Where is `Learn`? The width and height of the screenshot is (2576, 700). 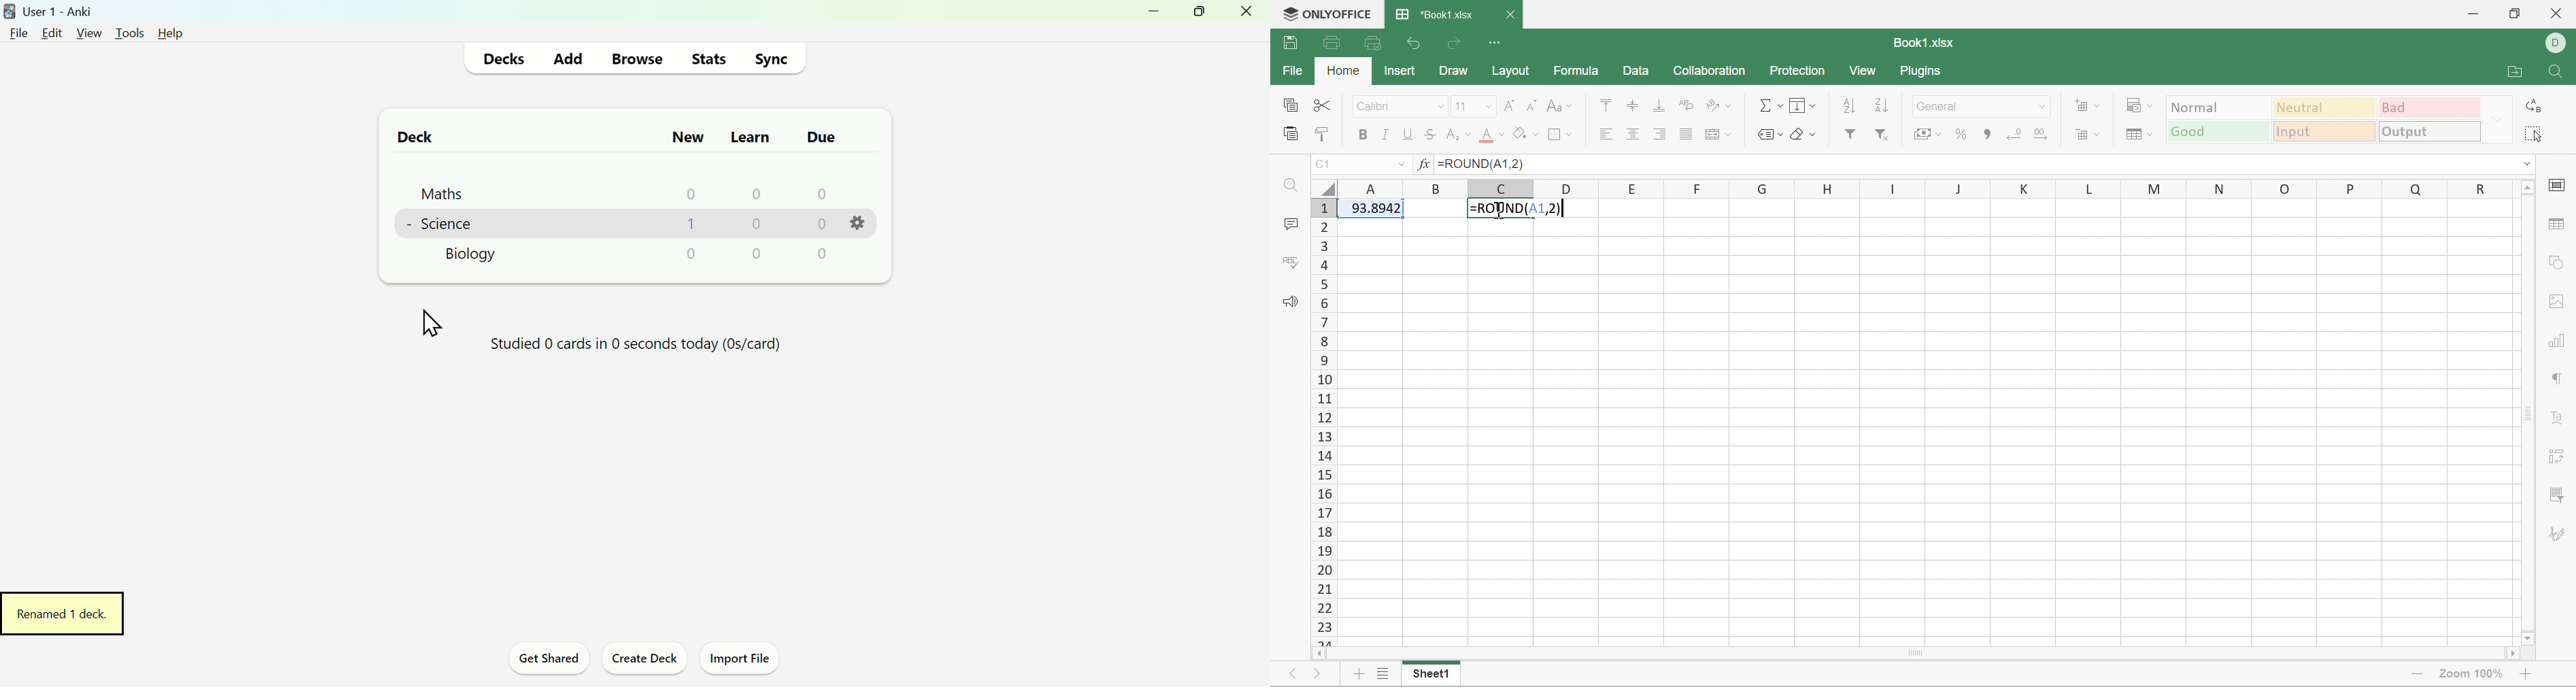
Learn is located at coordinates (749, 134).